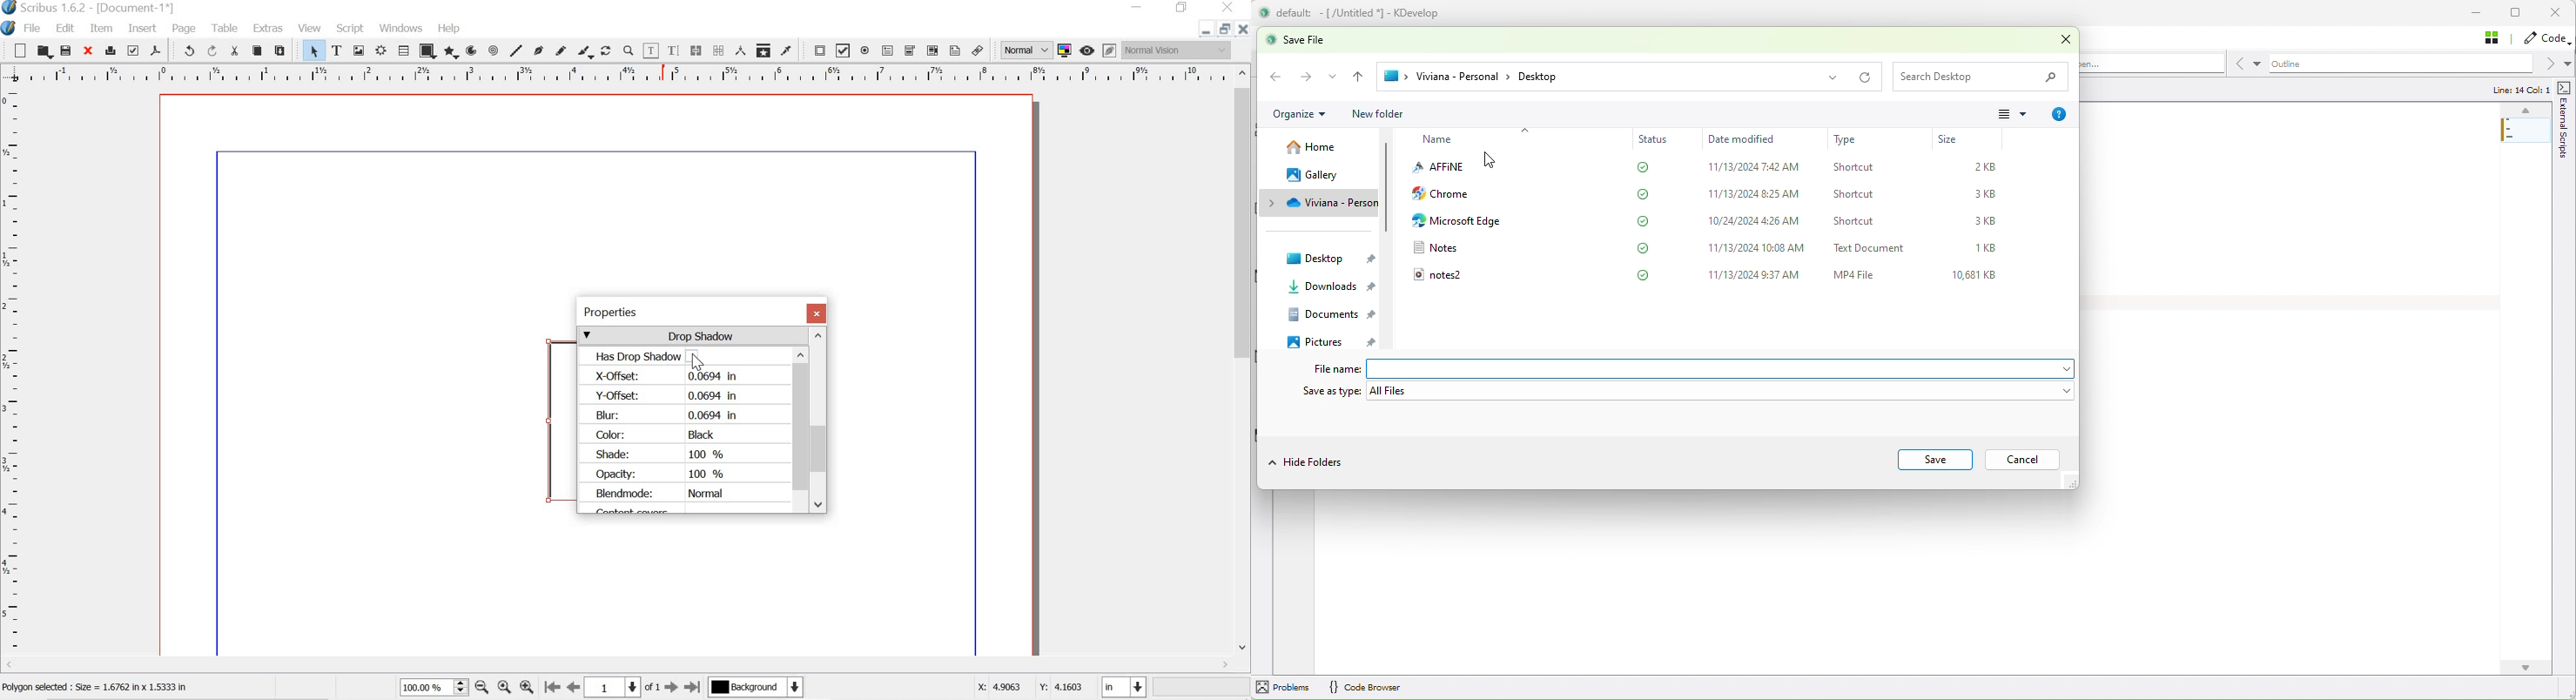  Describe the element at coordinates (695, 50) in the screenshot. I see `link text frame` at that location.